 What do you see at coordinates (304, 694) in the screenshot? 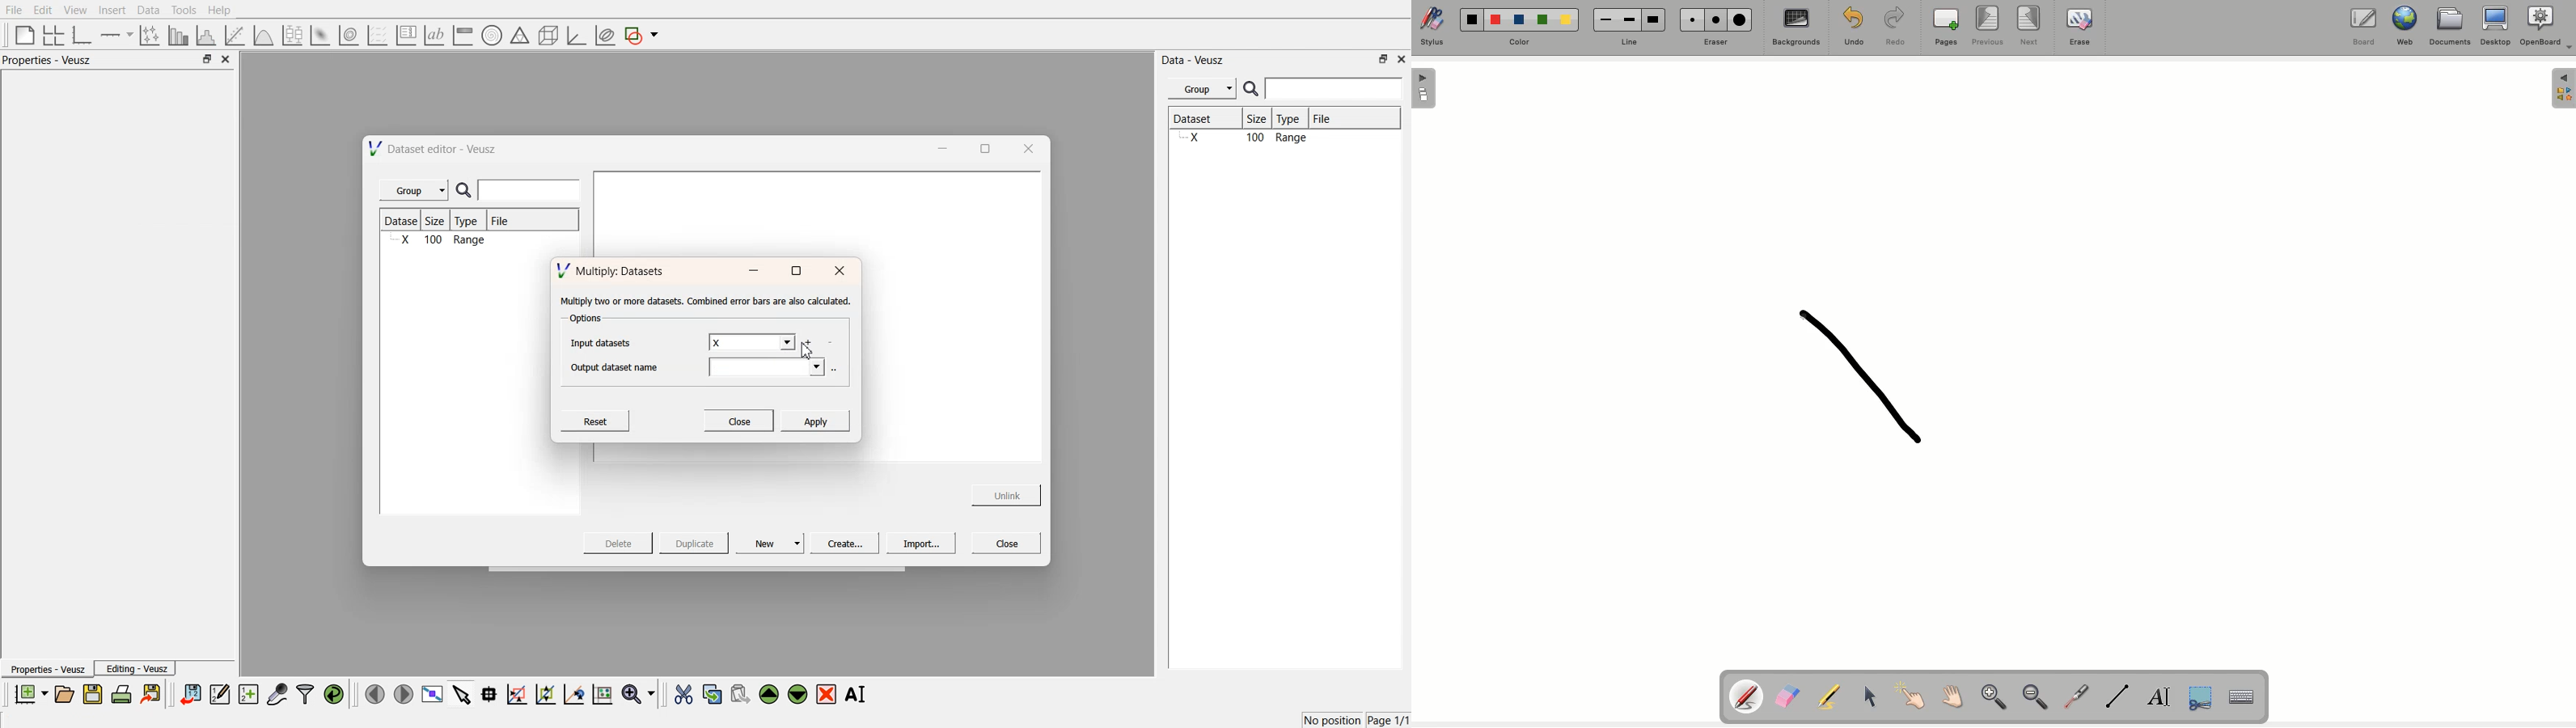
I see `filters` at bounding box center [304, 694].